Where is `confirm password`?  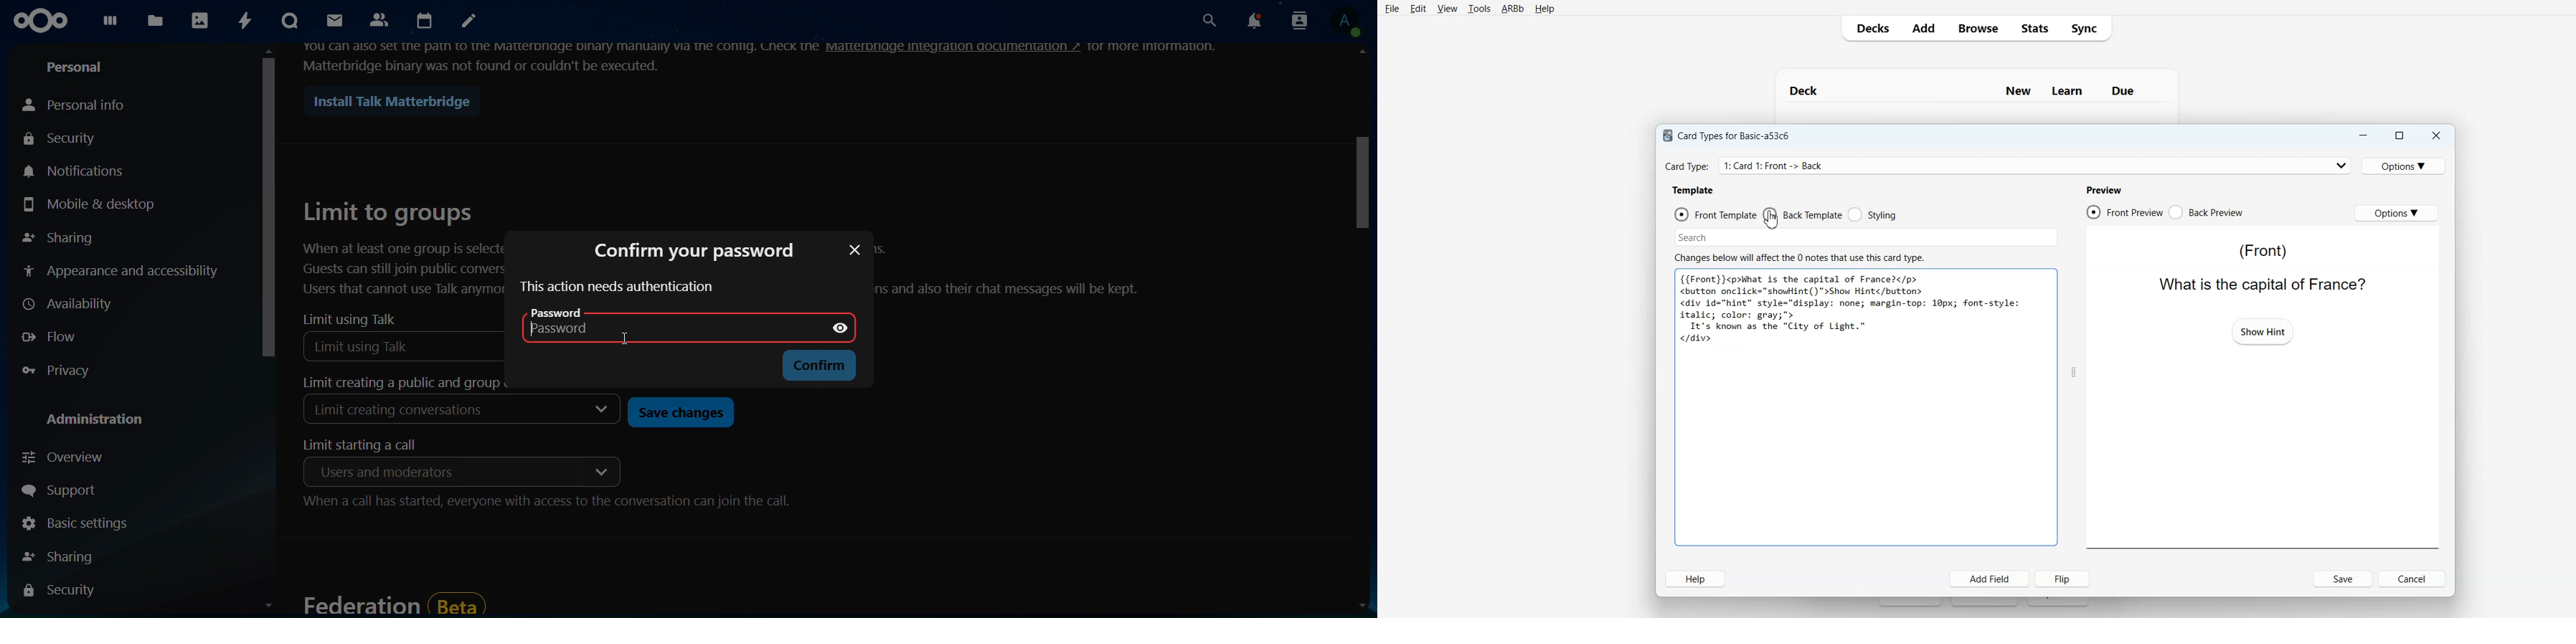 confirm password is located at coordinates (691, 249).